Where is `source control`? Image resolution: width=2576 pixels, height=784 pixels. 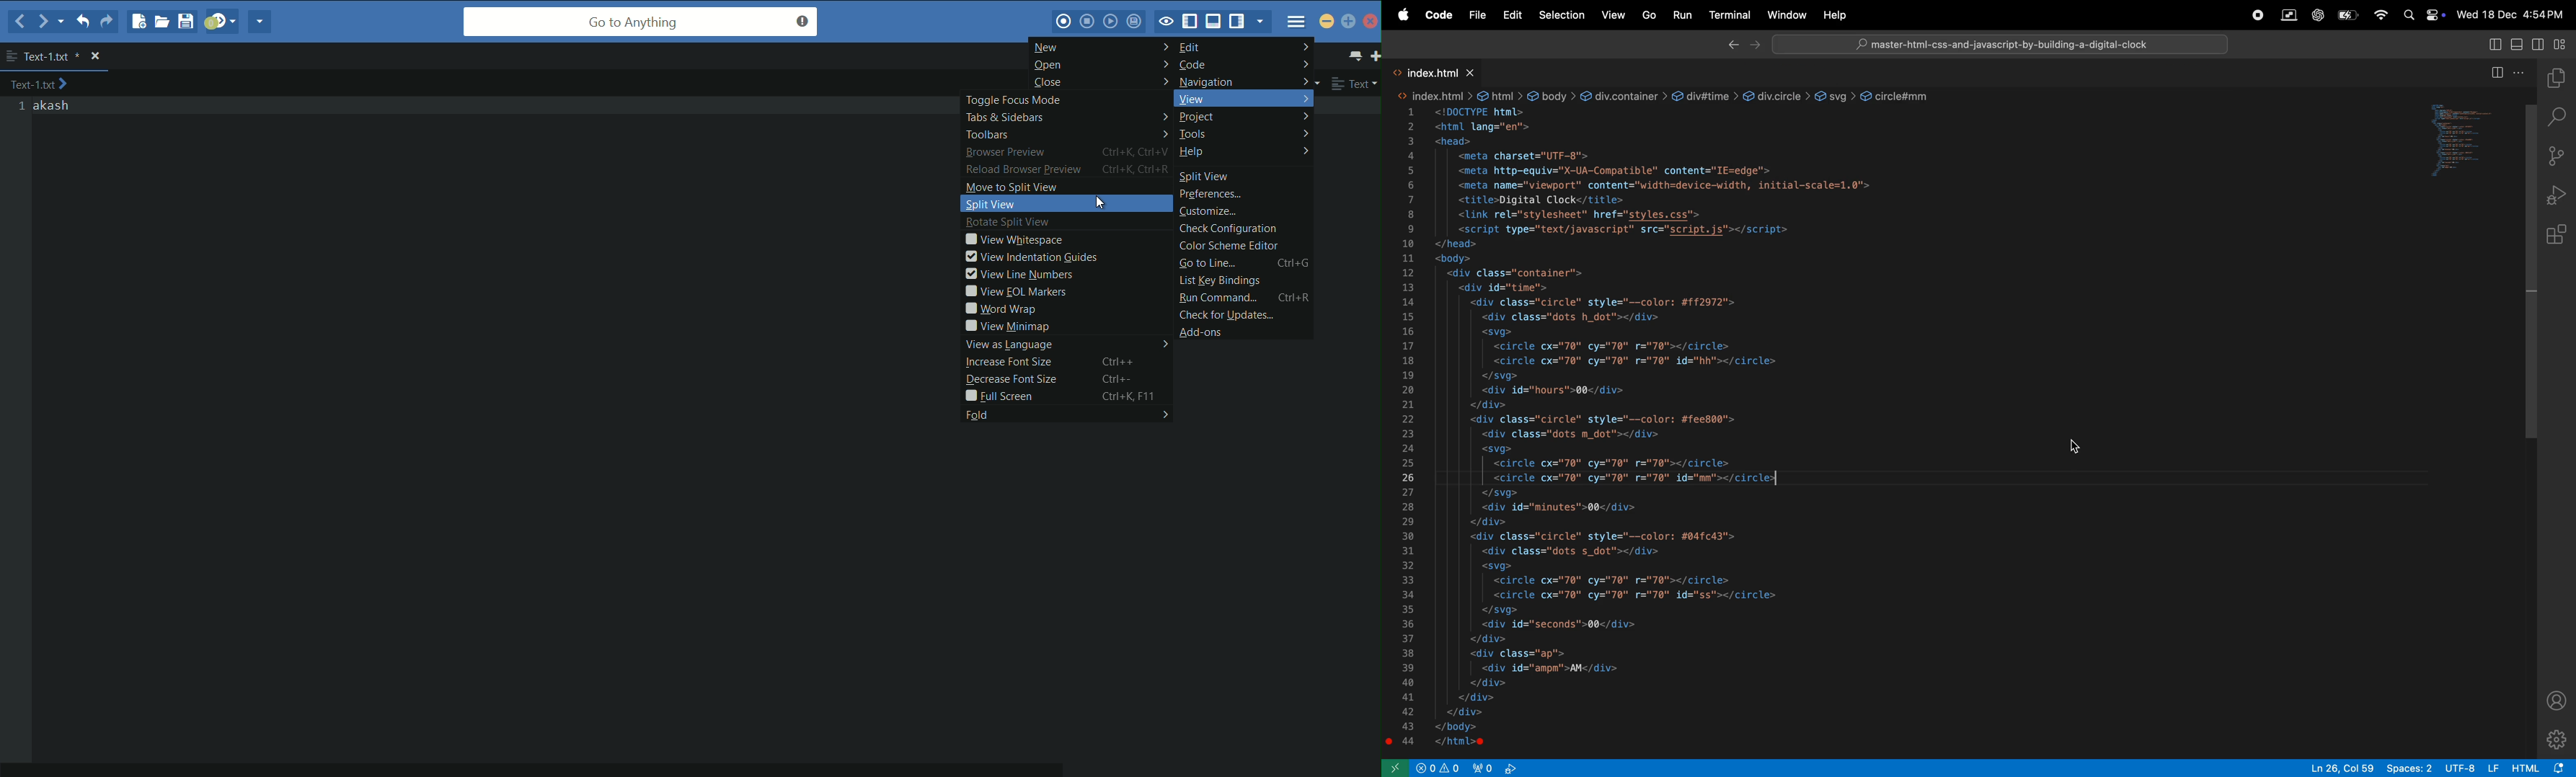
source control is located at coordinates (2560, 158).